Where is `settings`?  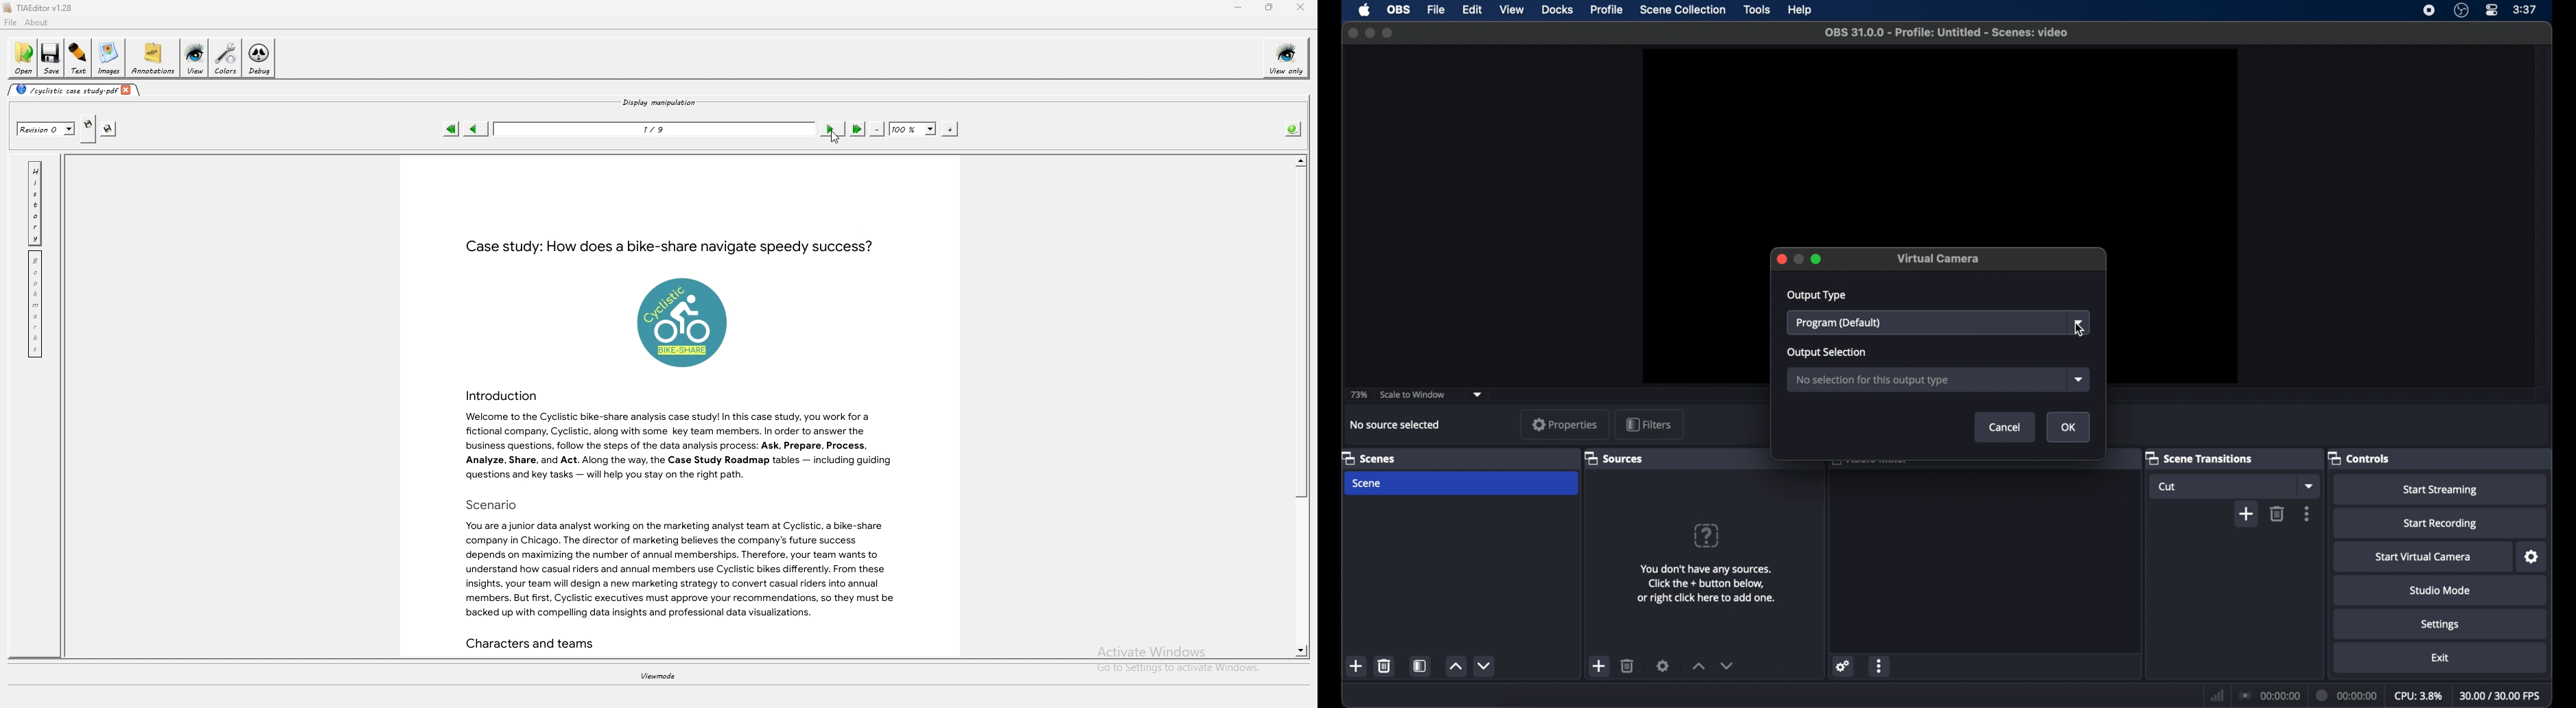
settings is located at coordinates (2440, 625).